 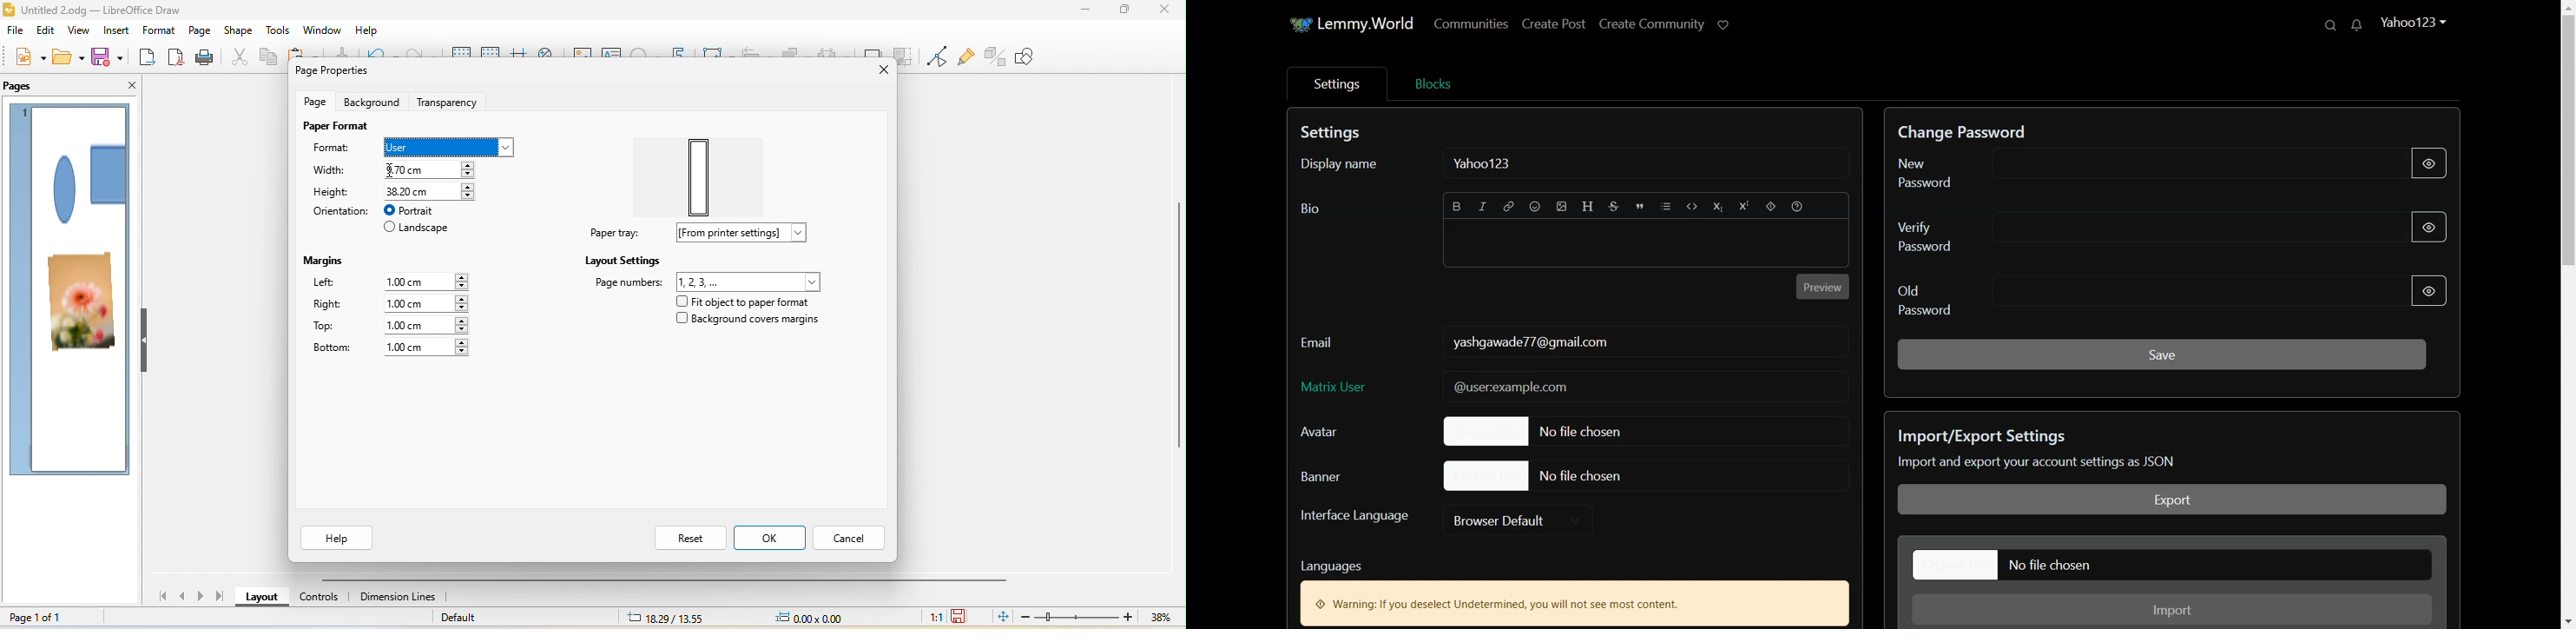 I want to click on toggle extrusion, so click(x=995, y=56).